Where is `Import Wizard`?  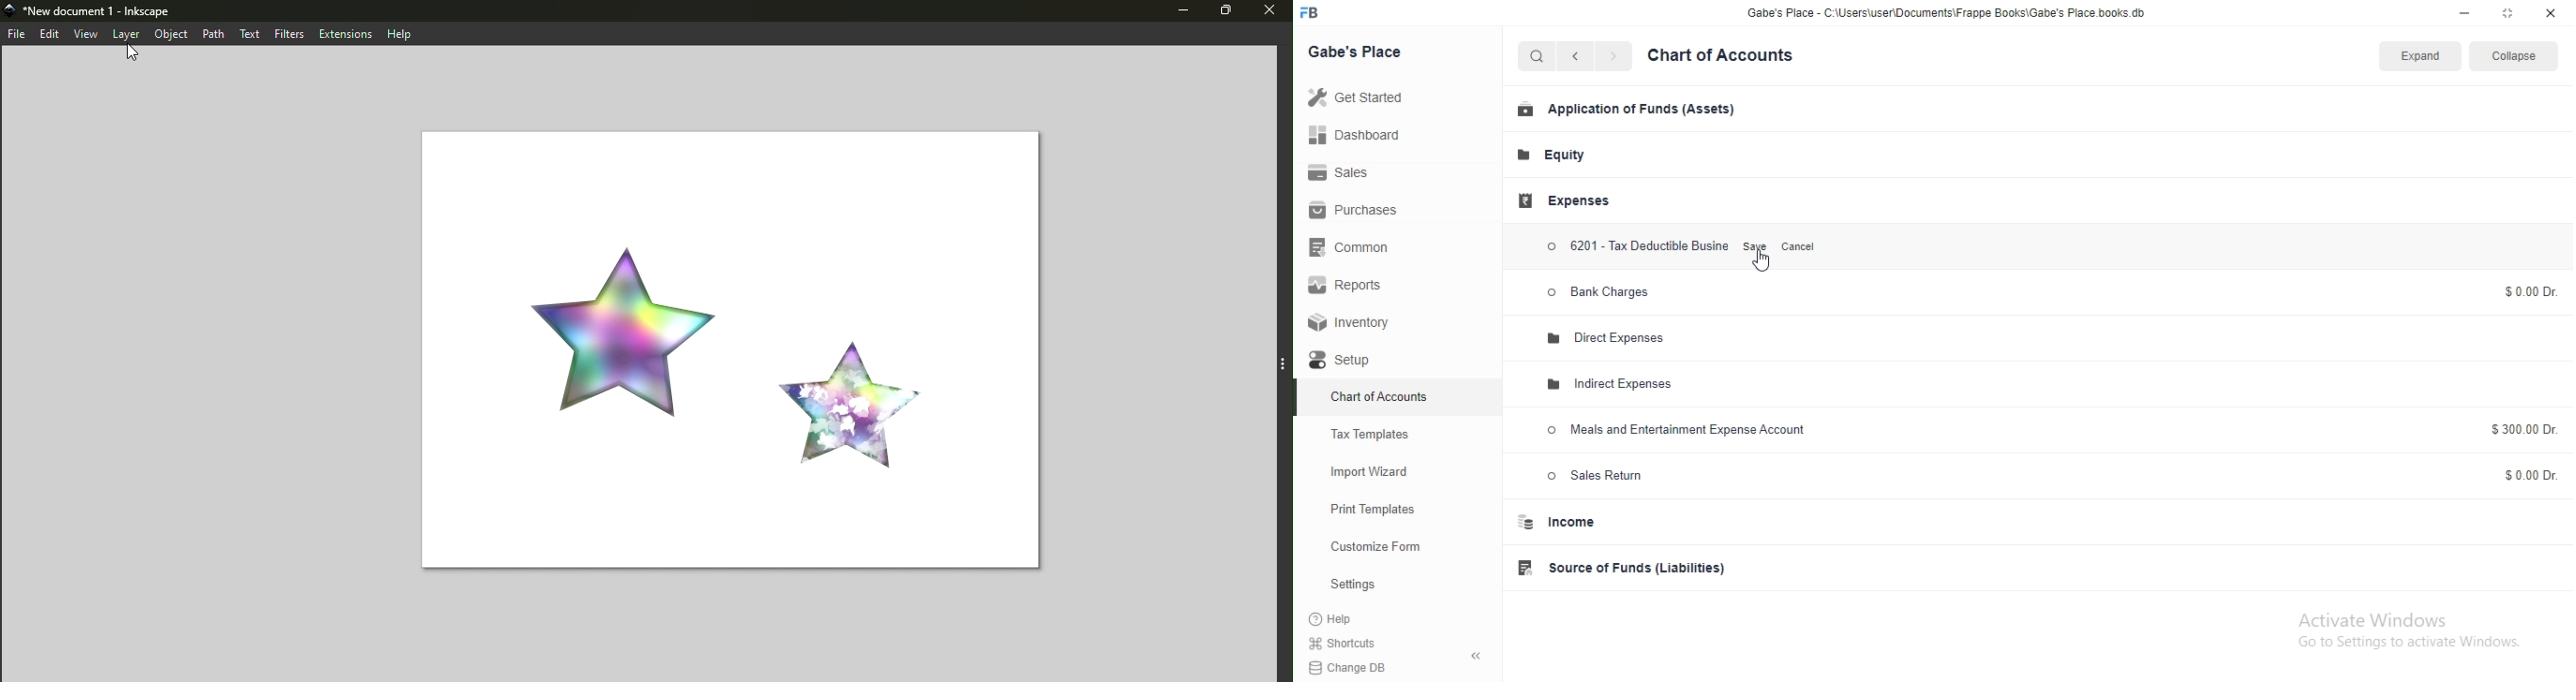 Import Wizard is located at coordinates (1372, 473).